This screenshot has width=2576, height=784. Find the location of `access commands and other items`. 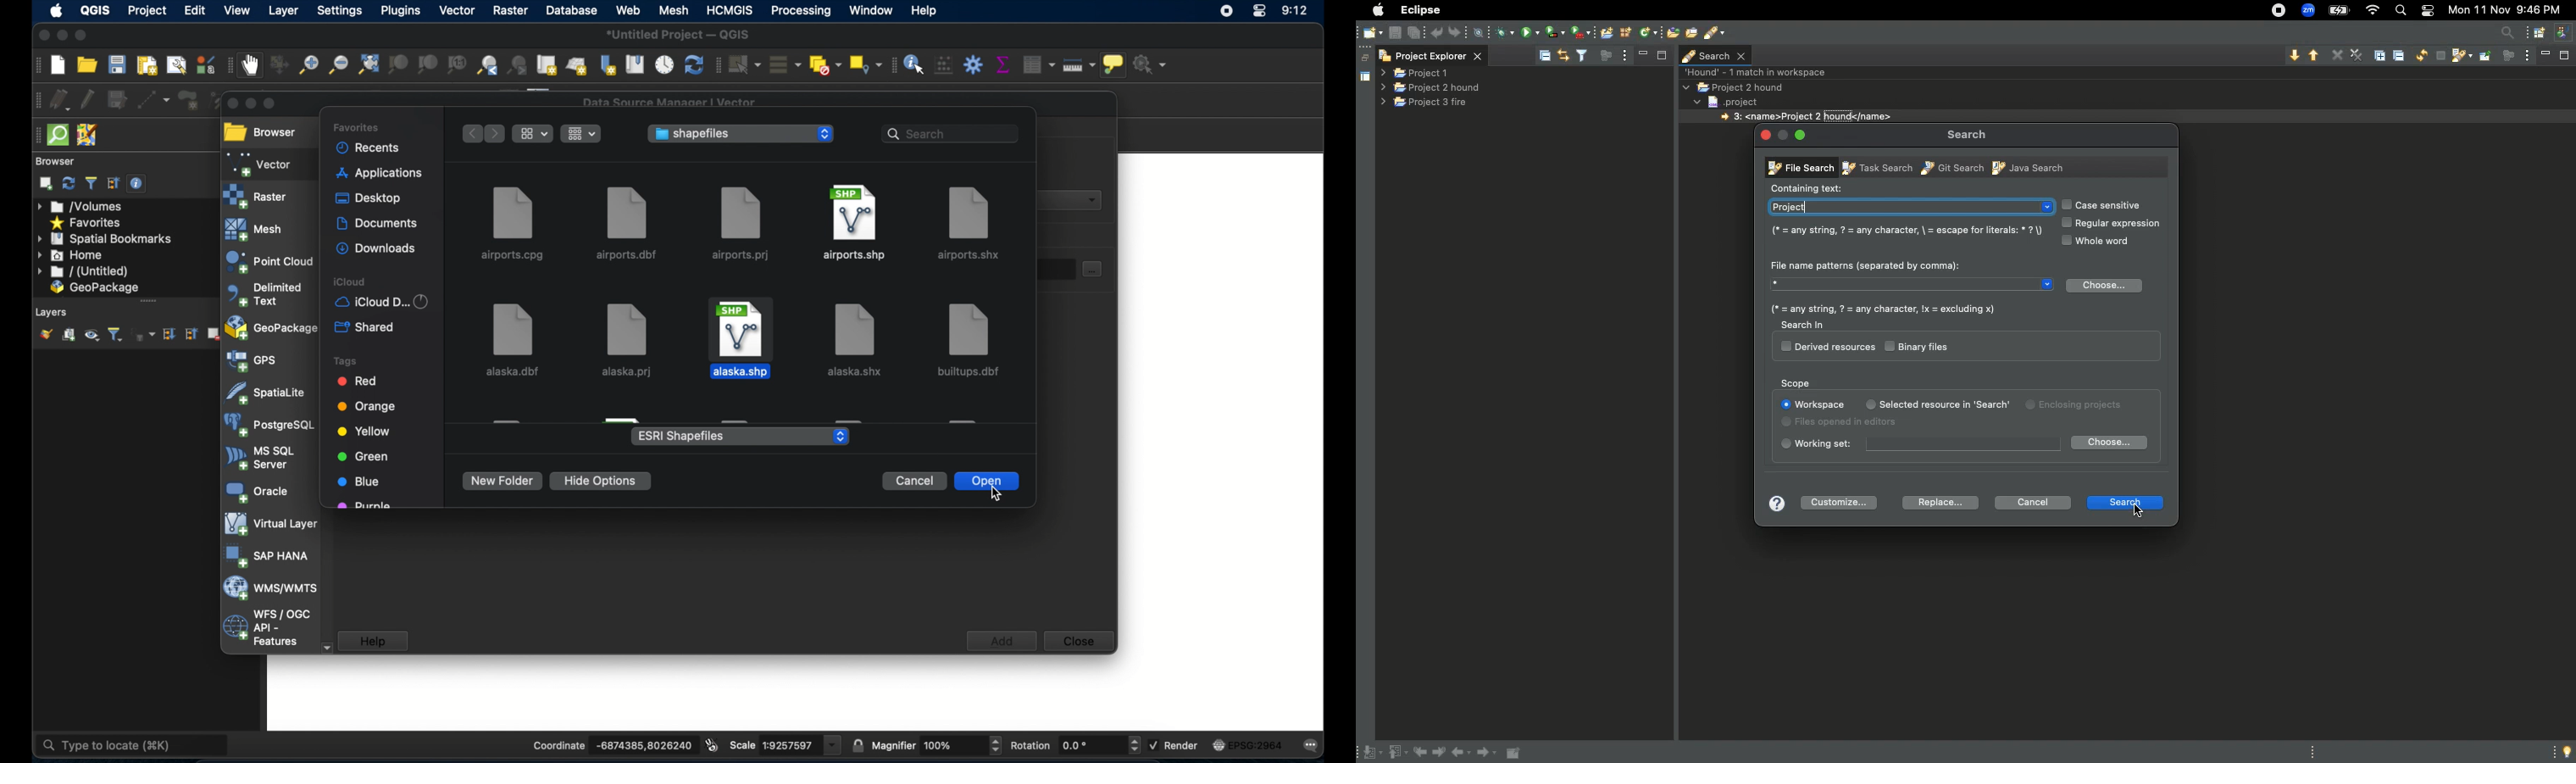

access commands and other items is located at coordinates (2510, 32).